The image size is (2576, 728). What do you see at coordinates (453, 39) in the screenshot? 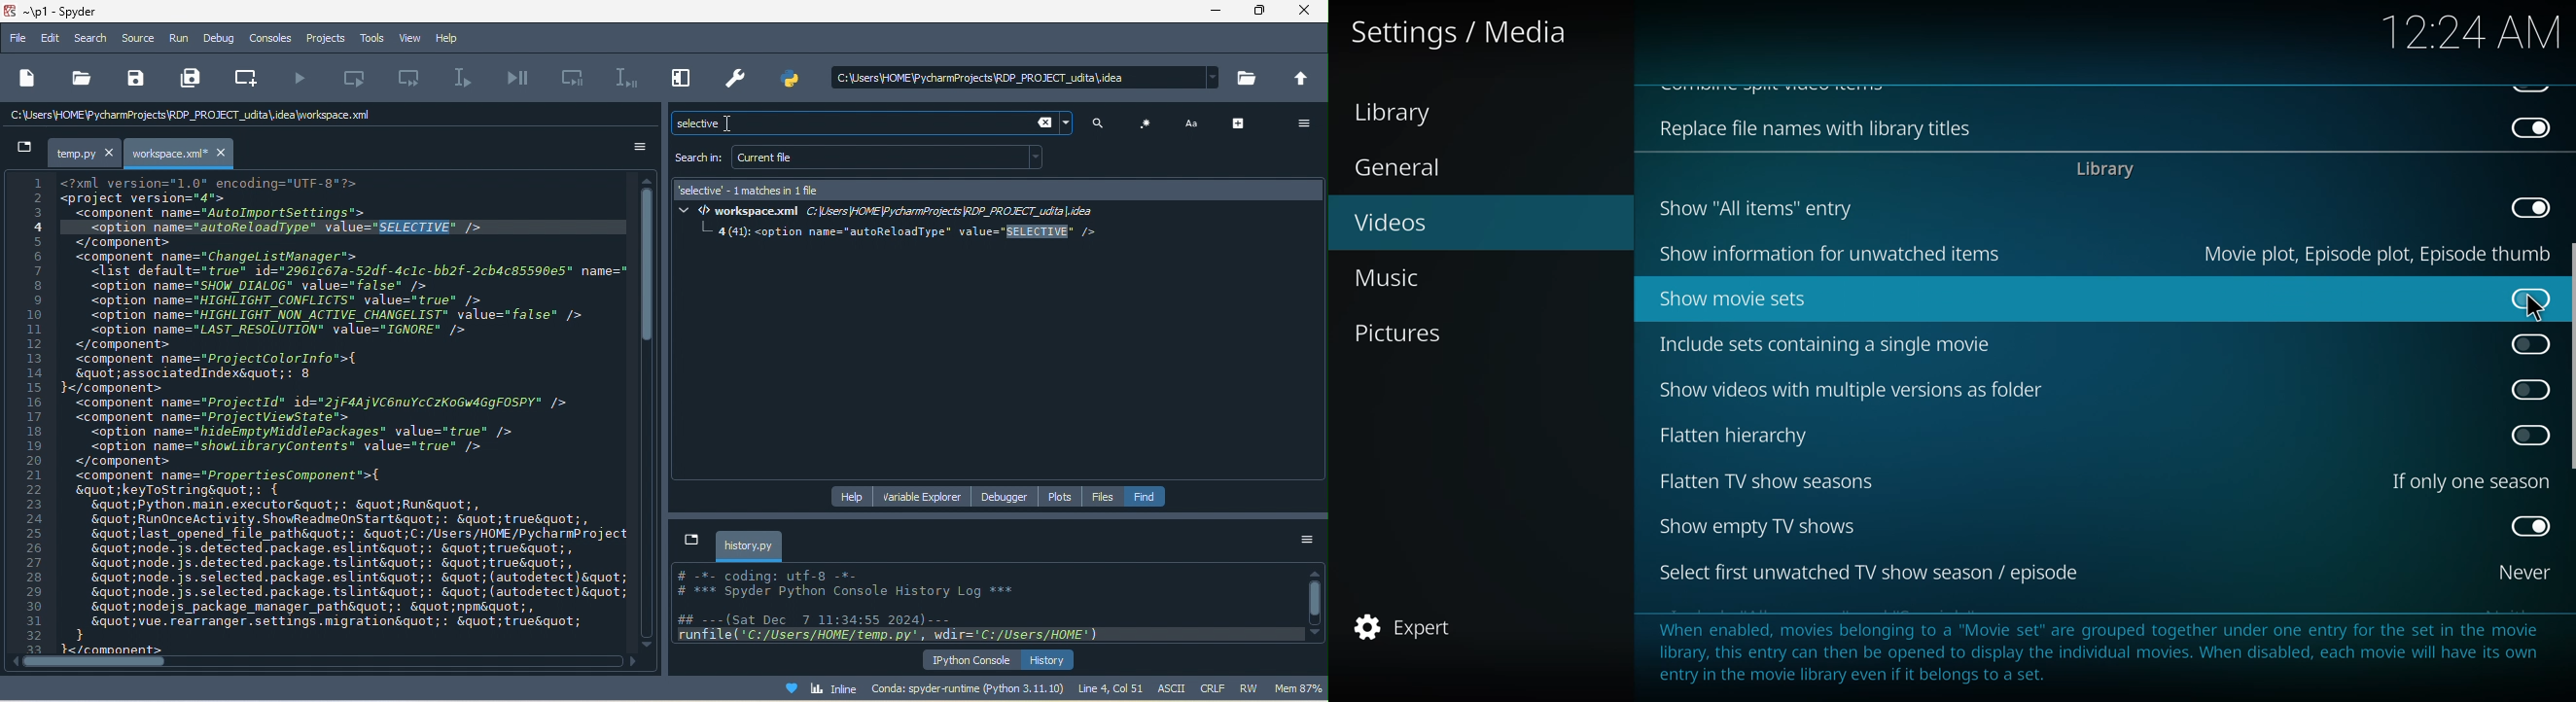
I see `help` at bounding box center [453, 39].